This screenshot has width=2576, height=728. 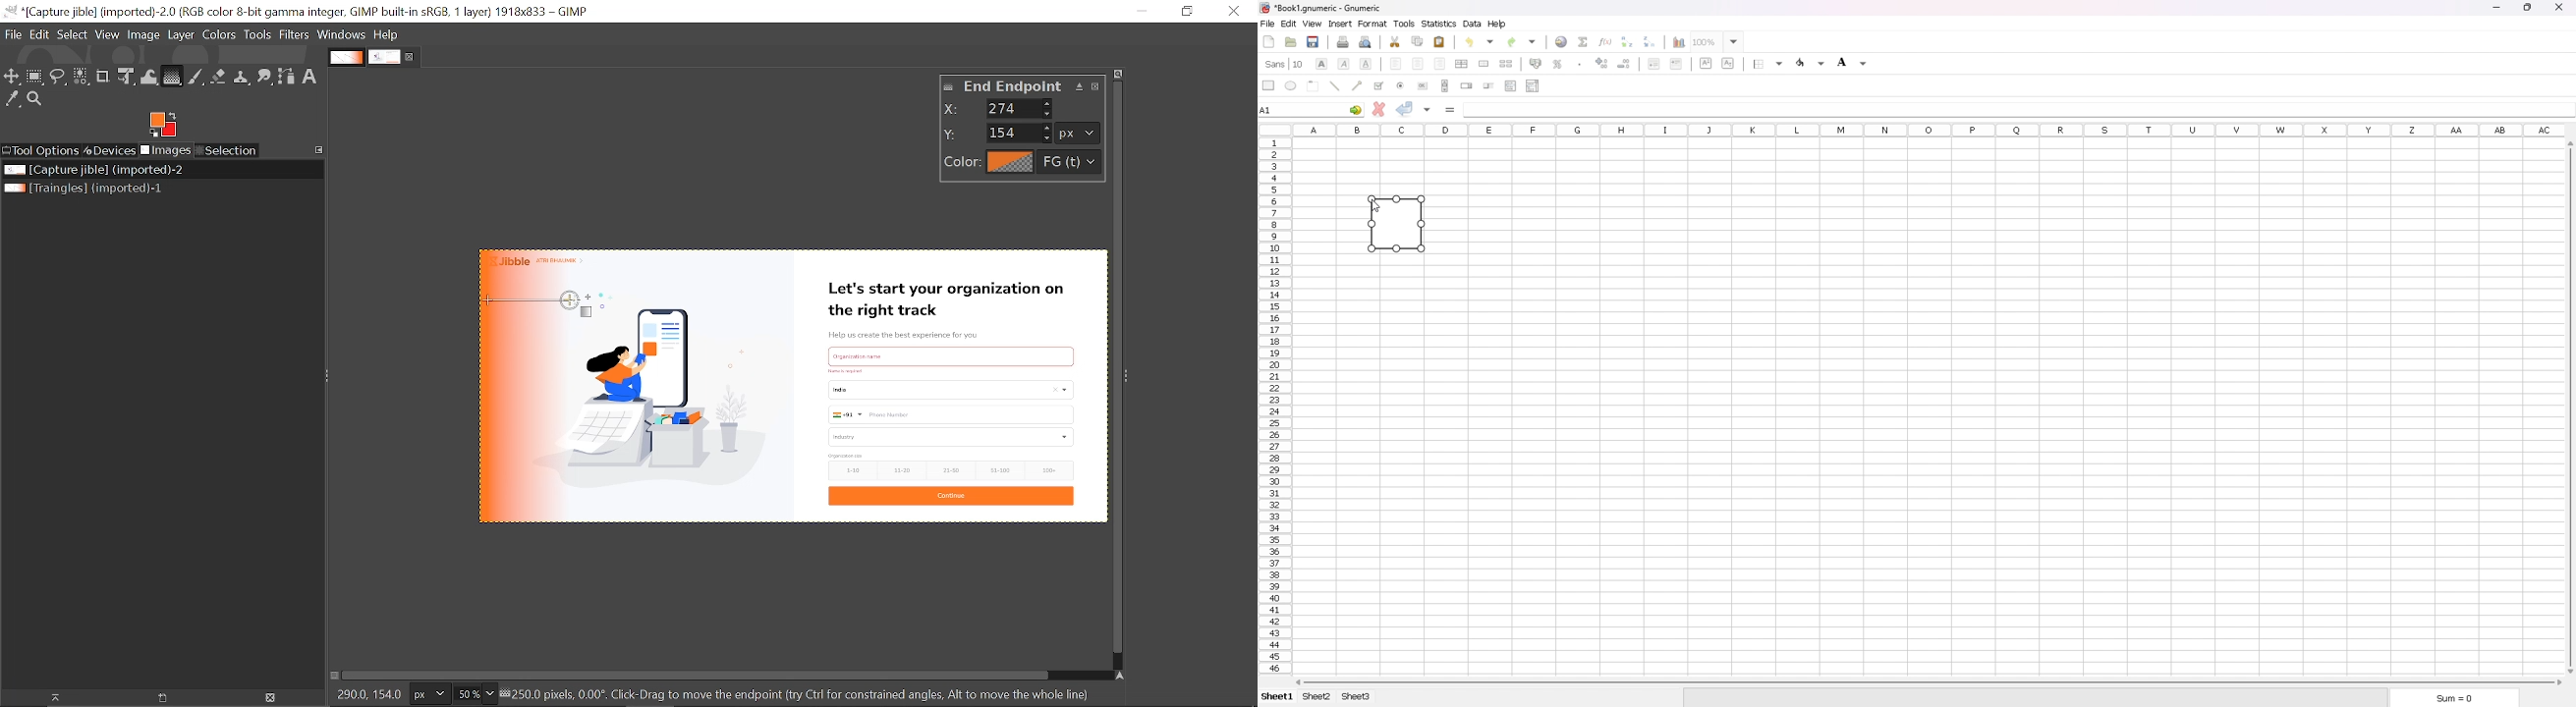 I want to click on close, so click(x=2559, y=7).